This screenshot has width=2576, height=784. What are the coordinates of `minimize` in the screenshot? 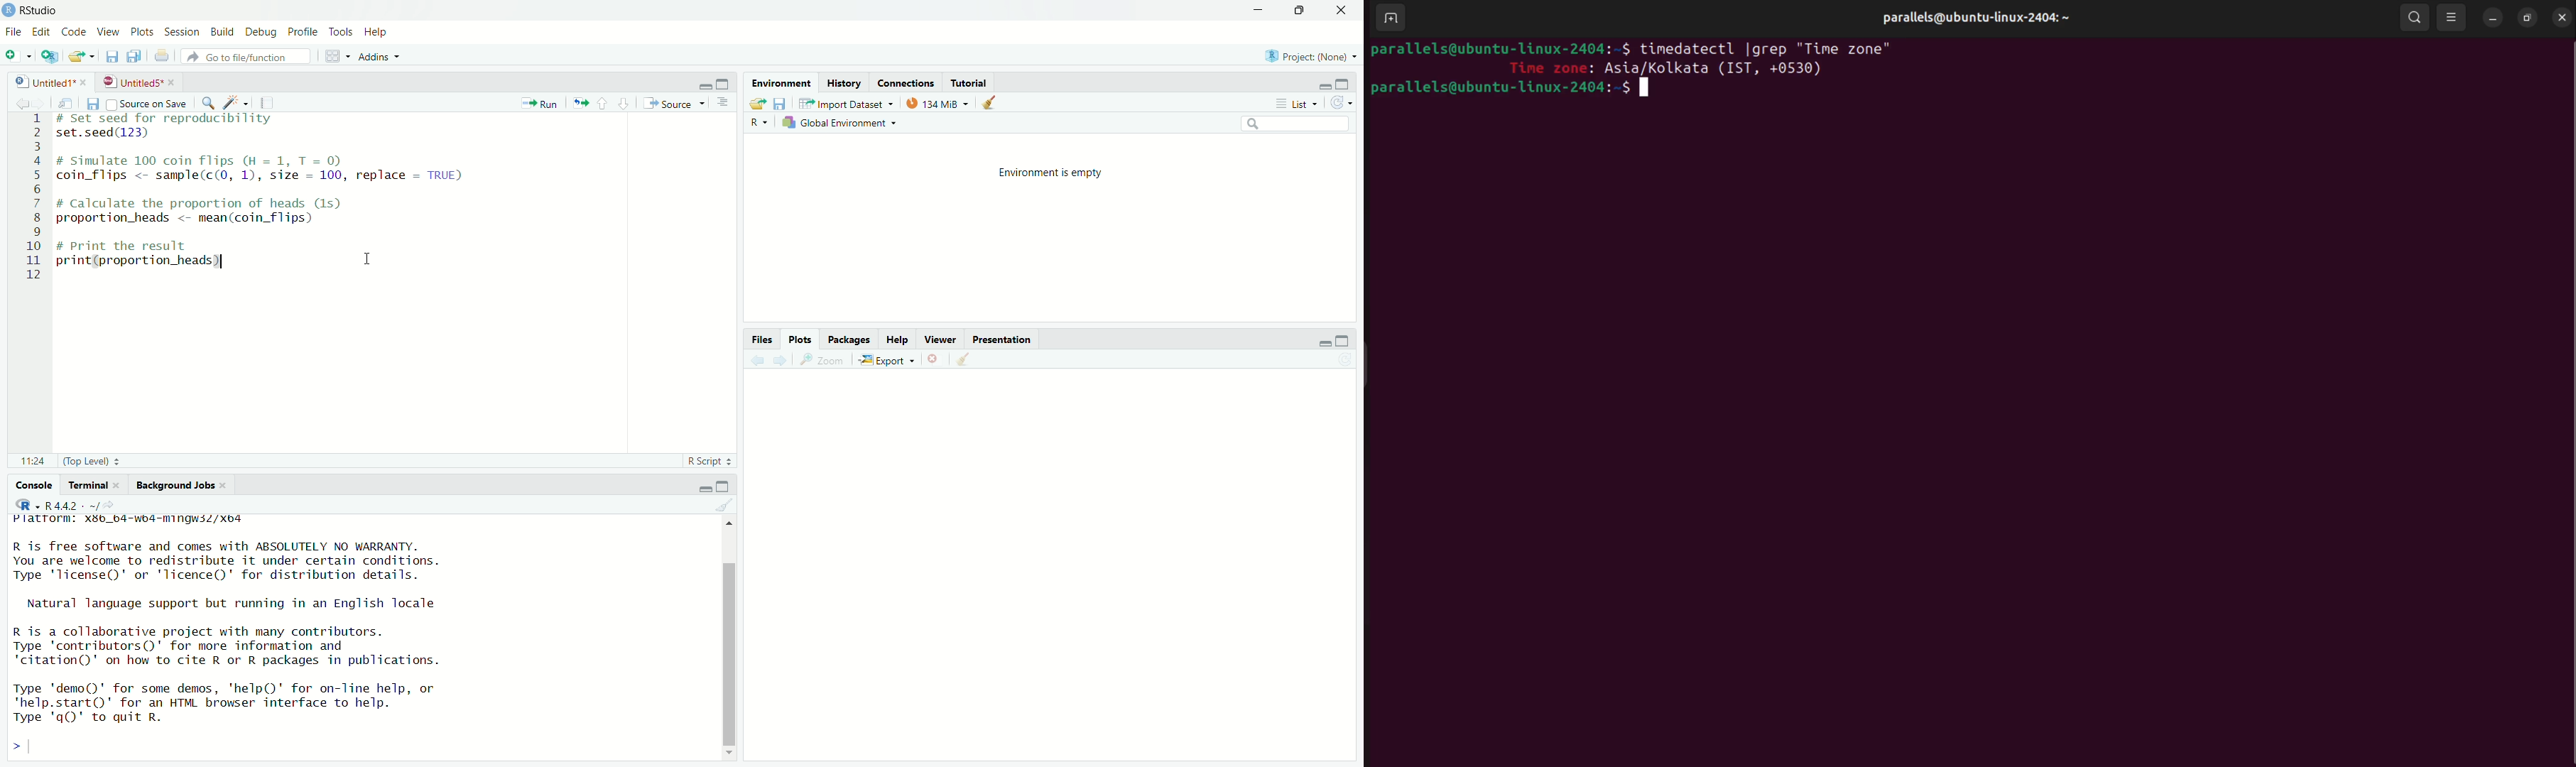 It's located at (1321, 341).